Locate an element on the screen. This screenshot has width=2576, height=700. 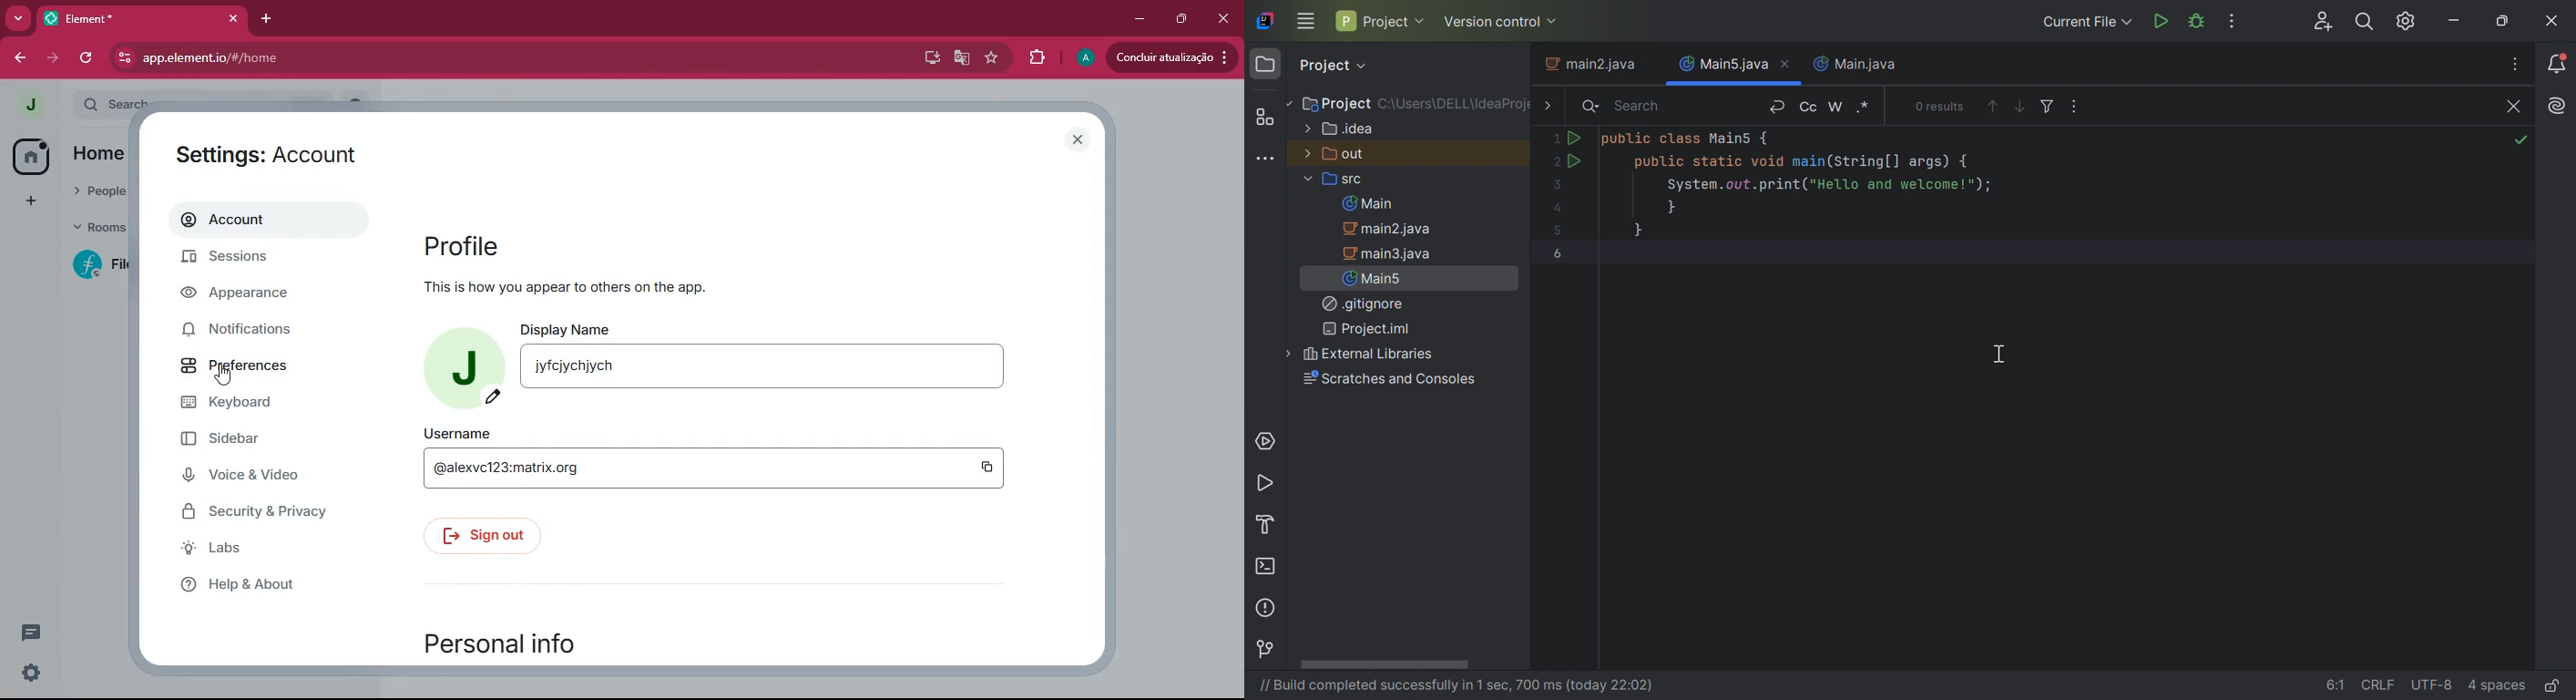
Words is located at coordinates (1838, 106).